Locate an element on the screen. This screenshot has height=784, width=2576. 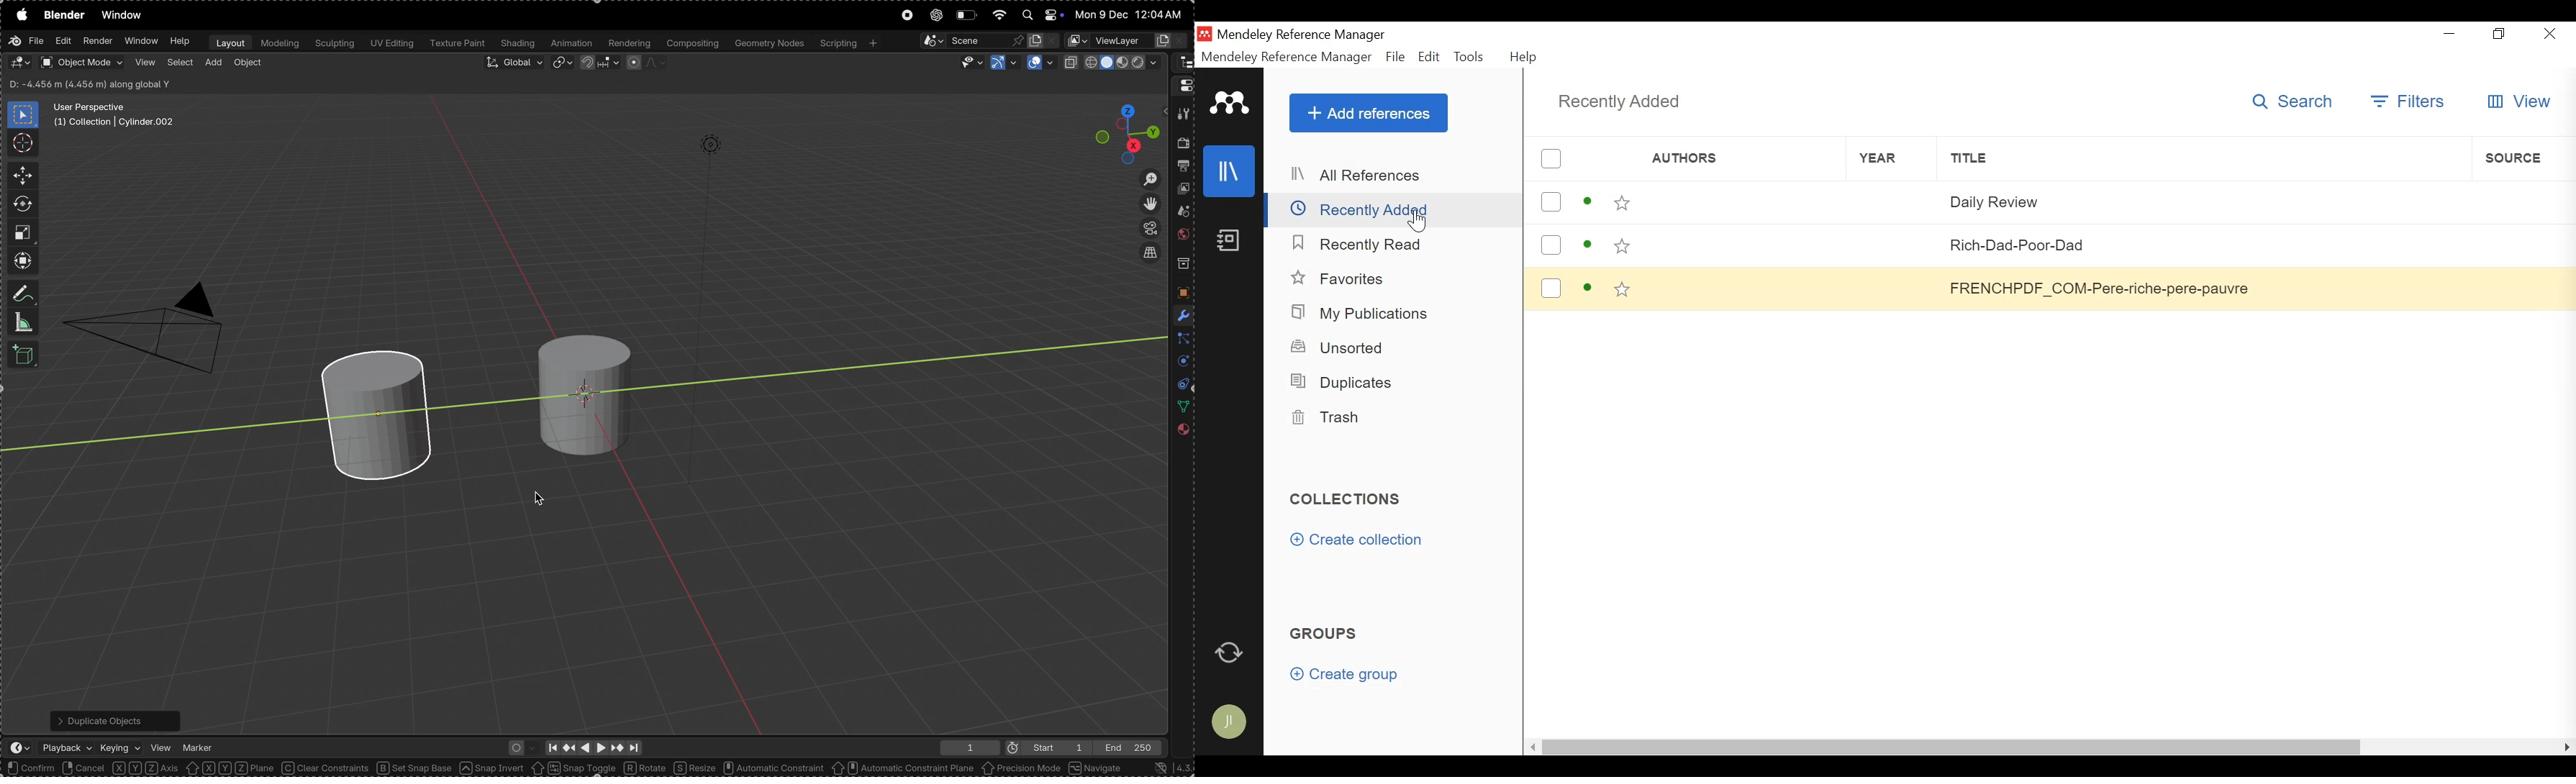
cursor is located at coordinates (540, 499).